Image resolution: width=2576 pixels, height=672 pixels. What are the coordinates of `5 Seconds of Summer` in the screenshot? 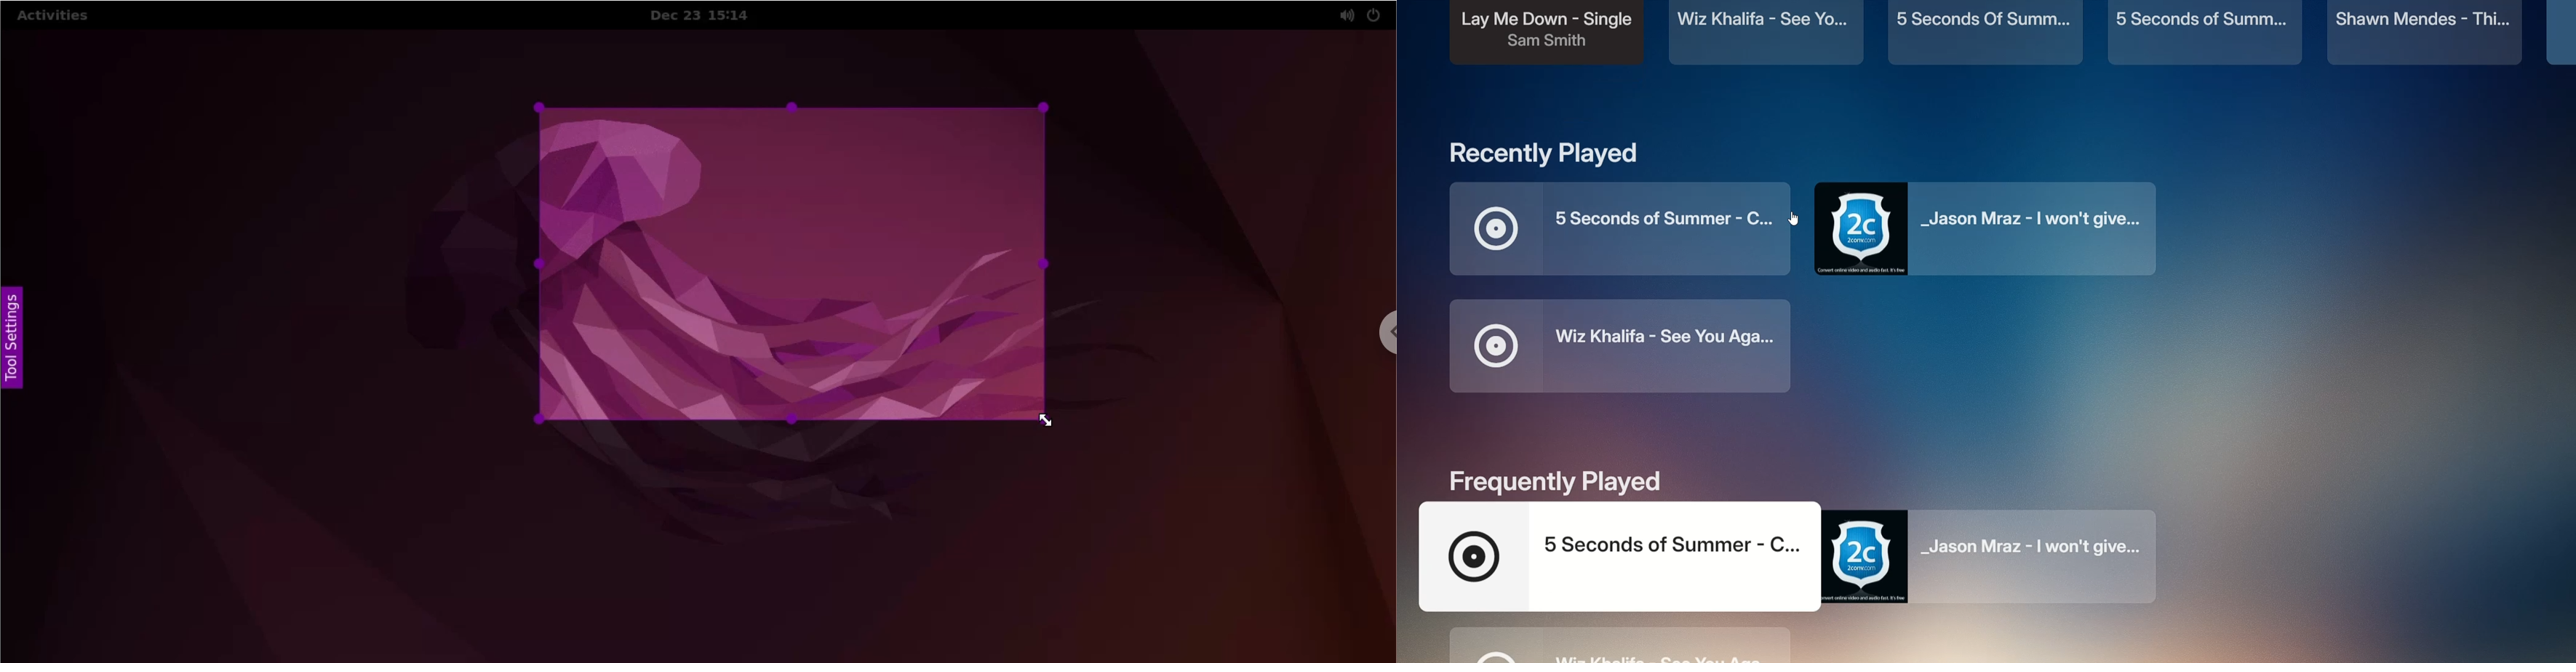 It's located at (1629, 229).